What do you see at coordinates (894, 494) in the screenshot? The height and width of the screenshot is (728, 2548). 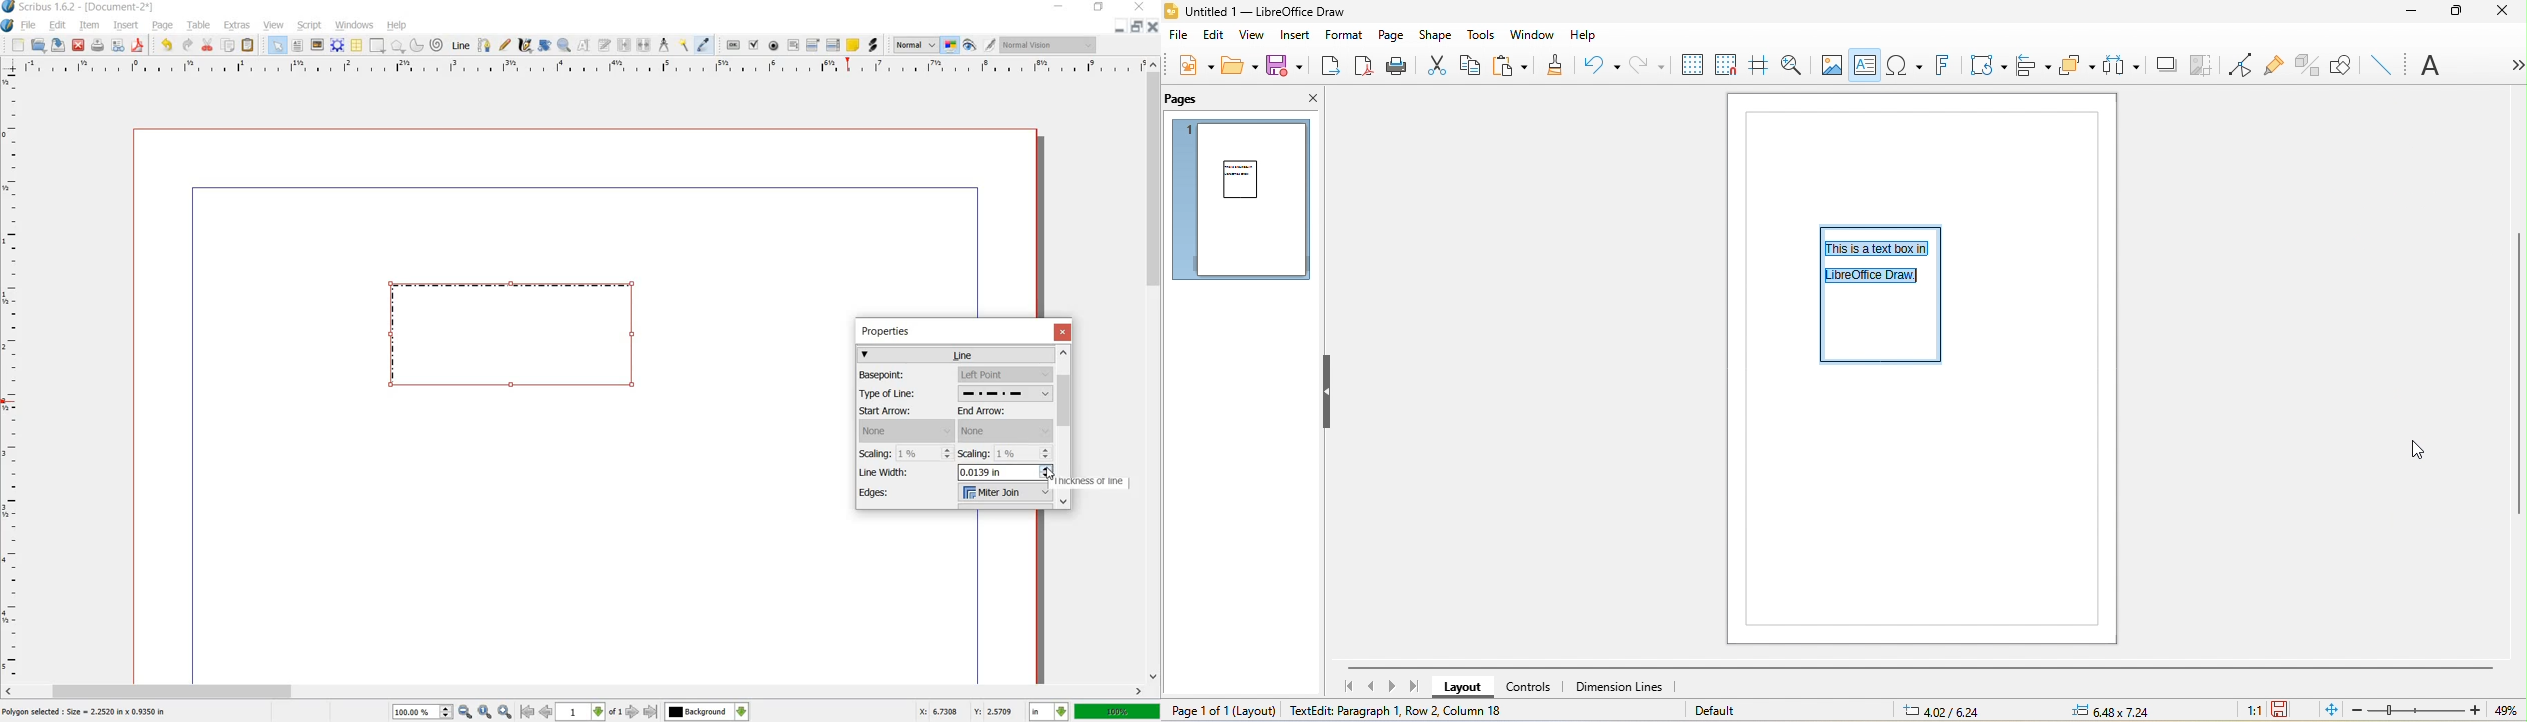 I see `Edges:` at bounding box center [894, 494].